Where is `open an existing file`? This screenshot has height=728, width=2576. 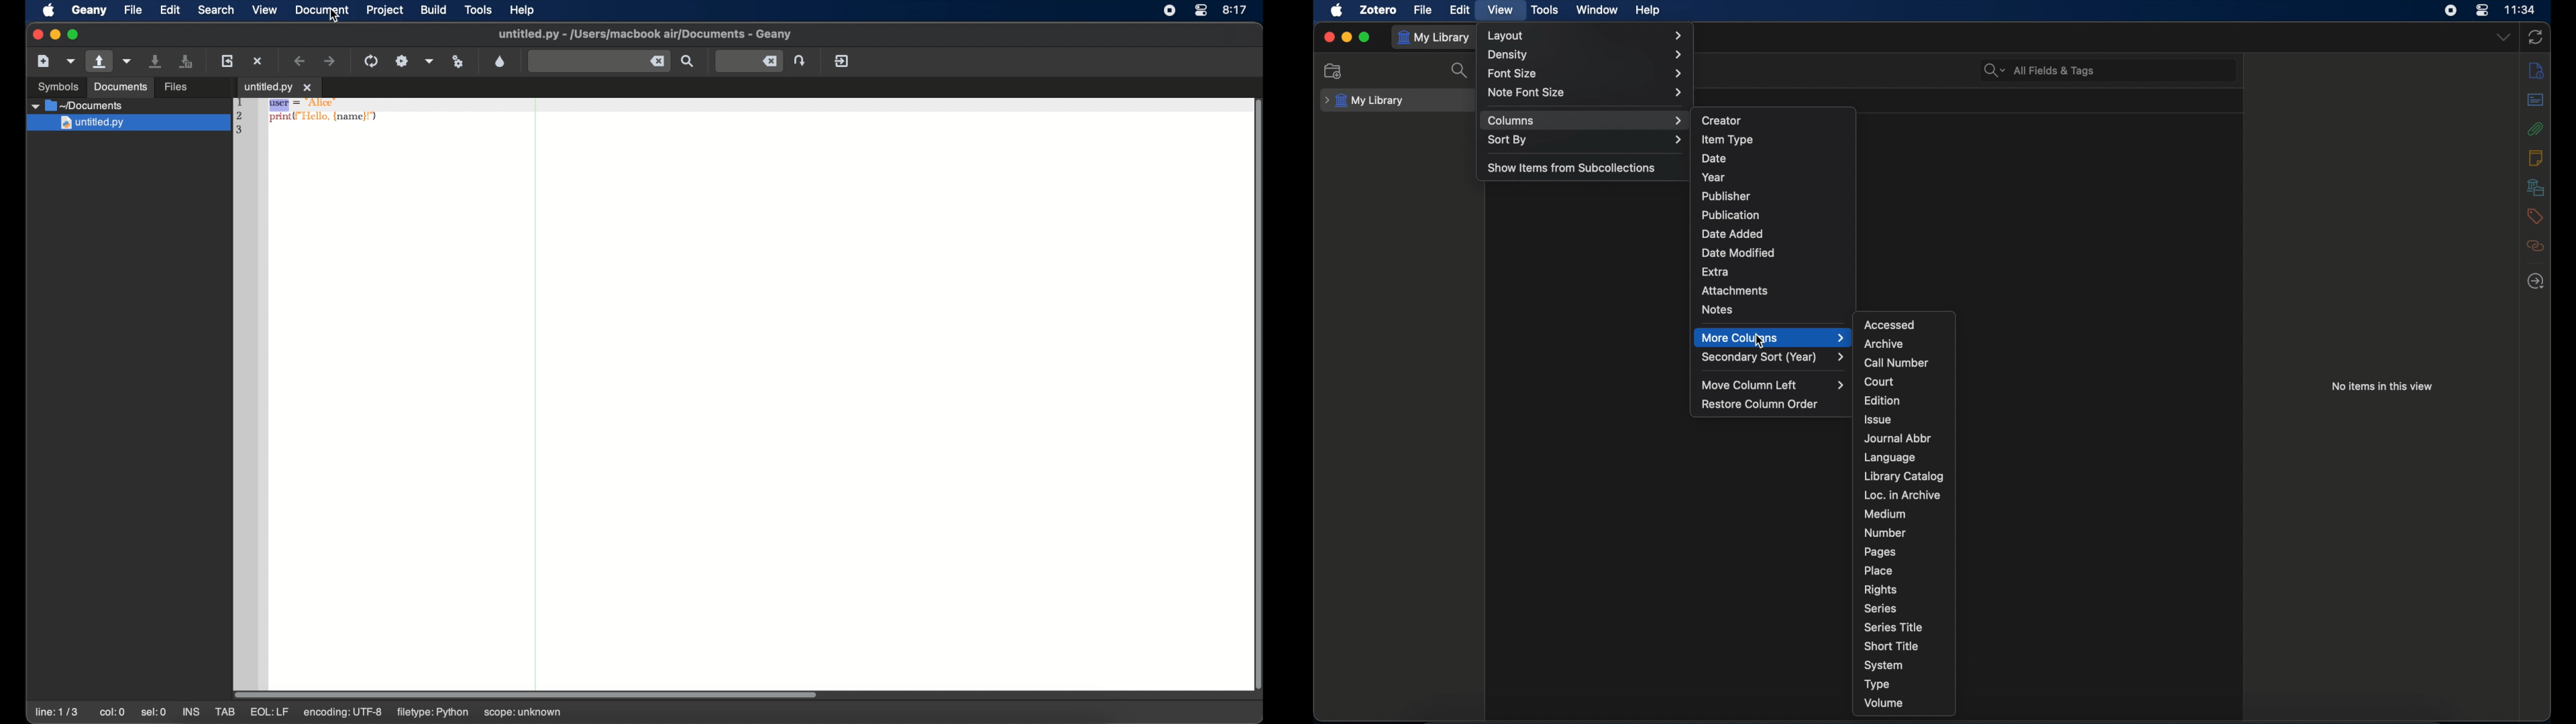 open an existing file is located at coordinates (99, 62).